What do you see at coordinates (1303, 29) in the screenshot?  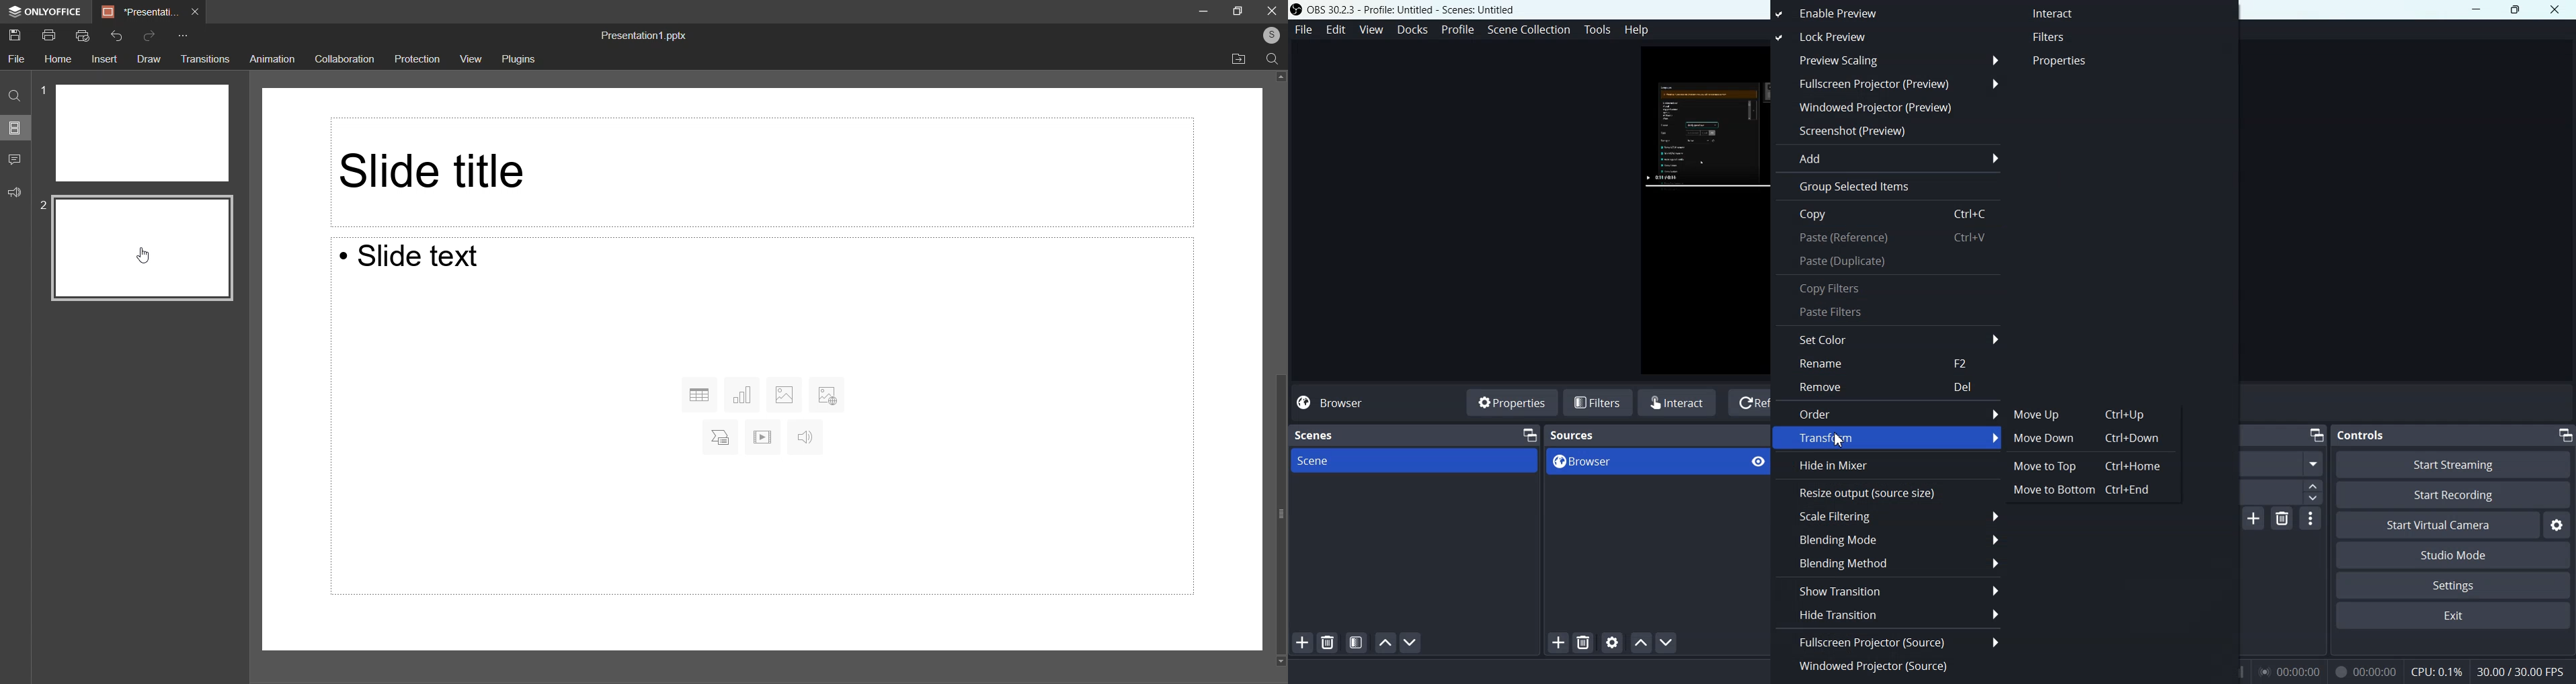 I see `File` at bounding box center [1303, 29].